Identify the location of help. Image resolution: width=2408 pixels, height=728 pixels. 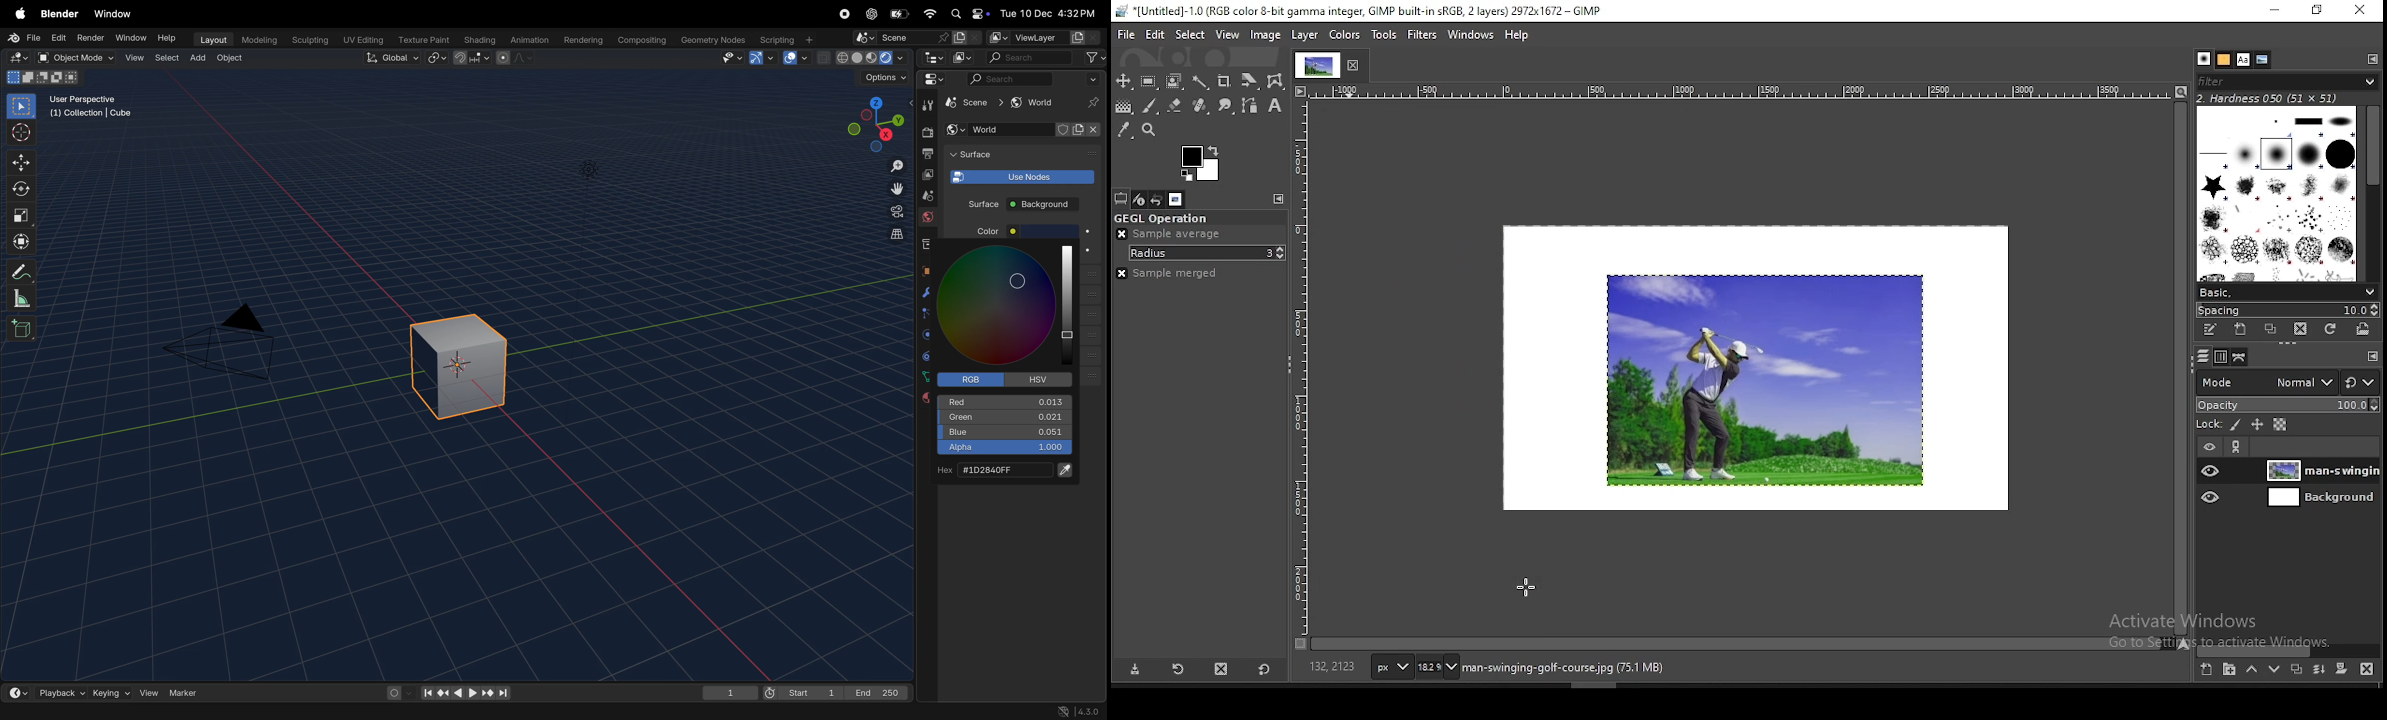
(1518, 33).